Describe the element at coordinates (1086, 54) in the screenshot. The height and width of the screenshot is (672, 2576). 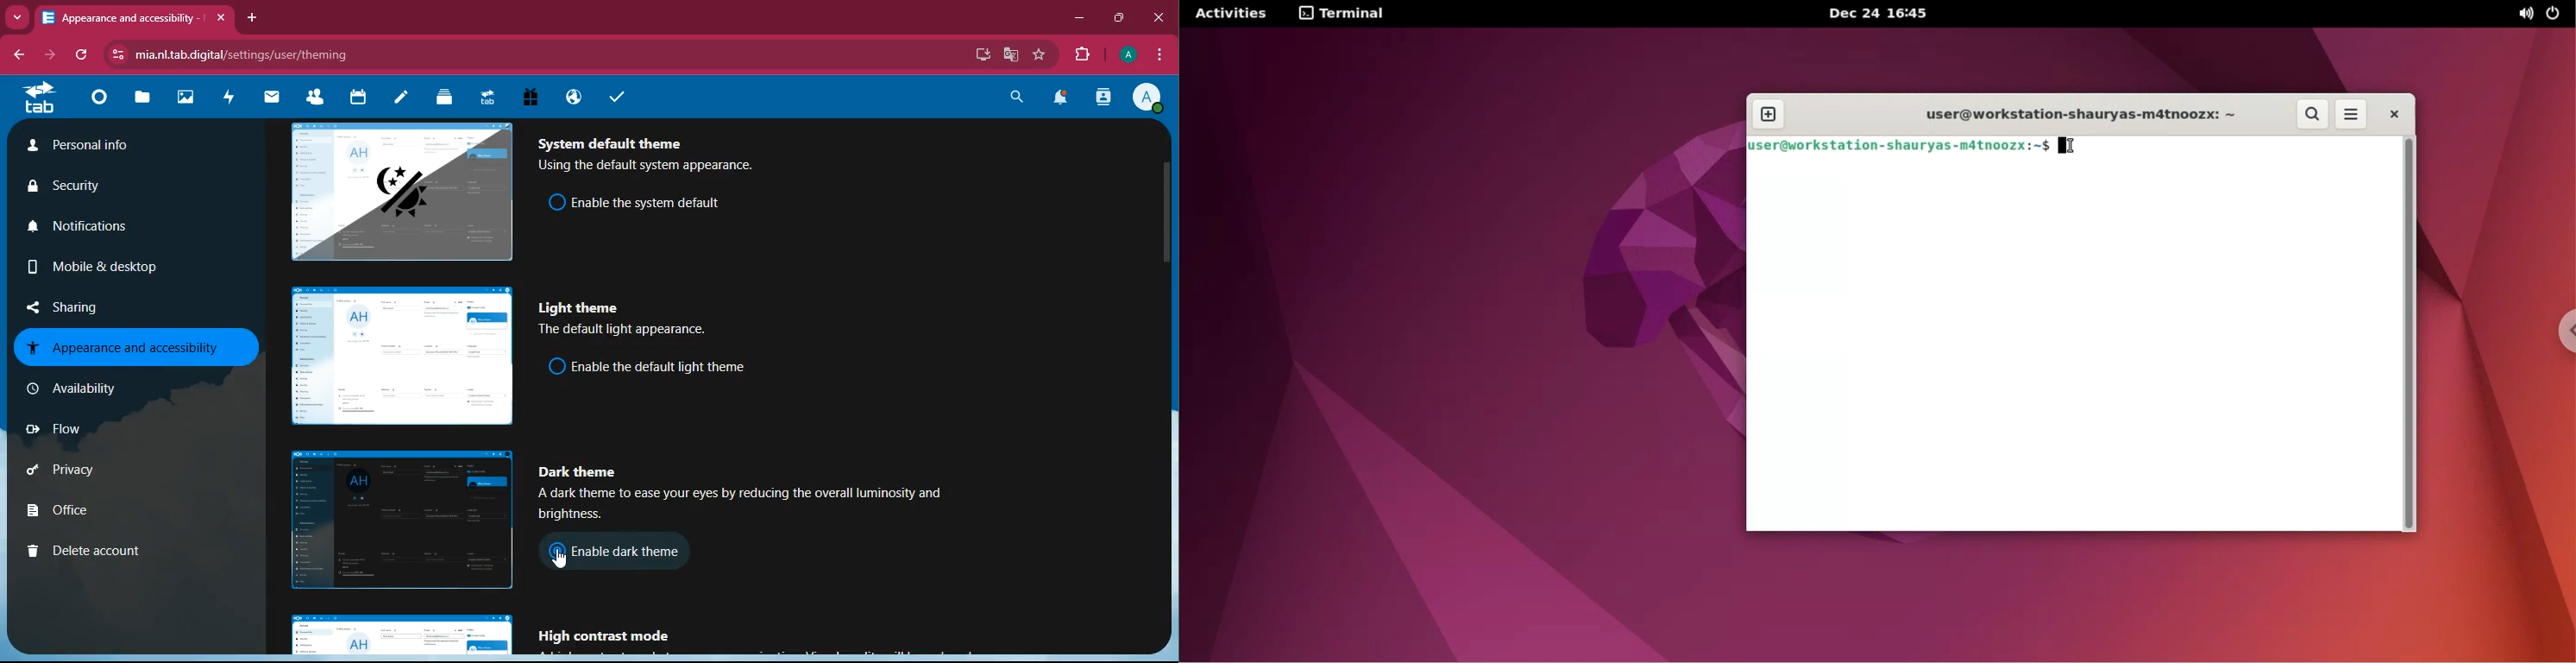
I see `extension` at that location.